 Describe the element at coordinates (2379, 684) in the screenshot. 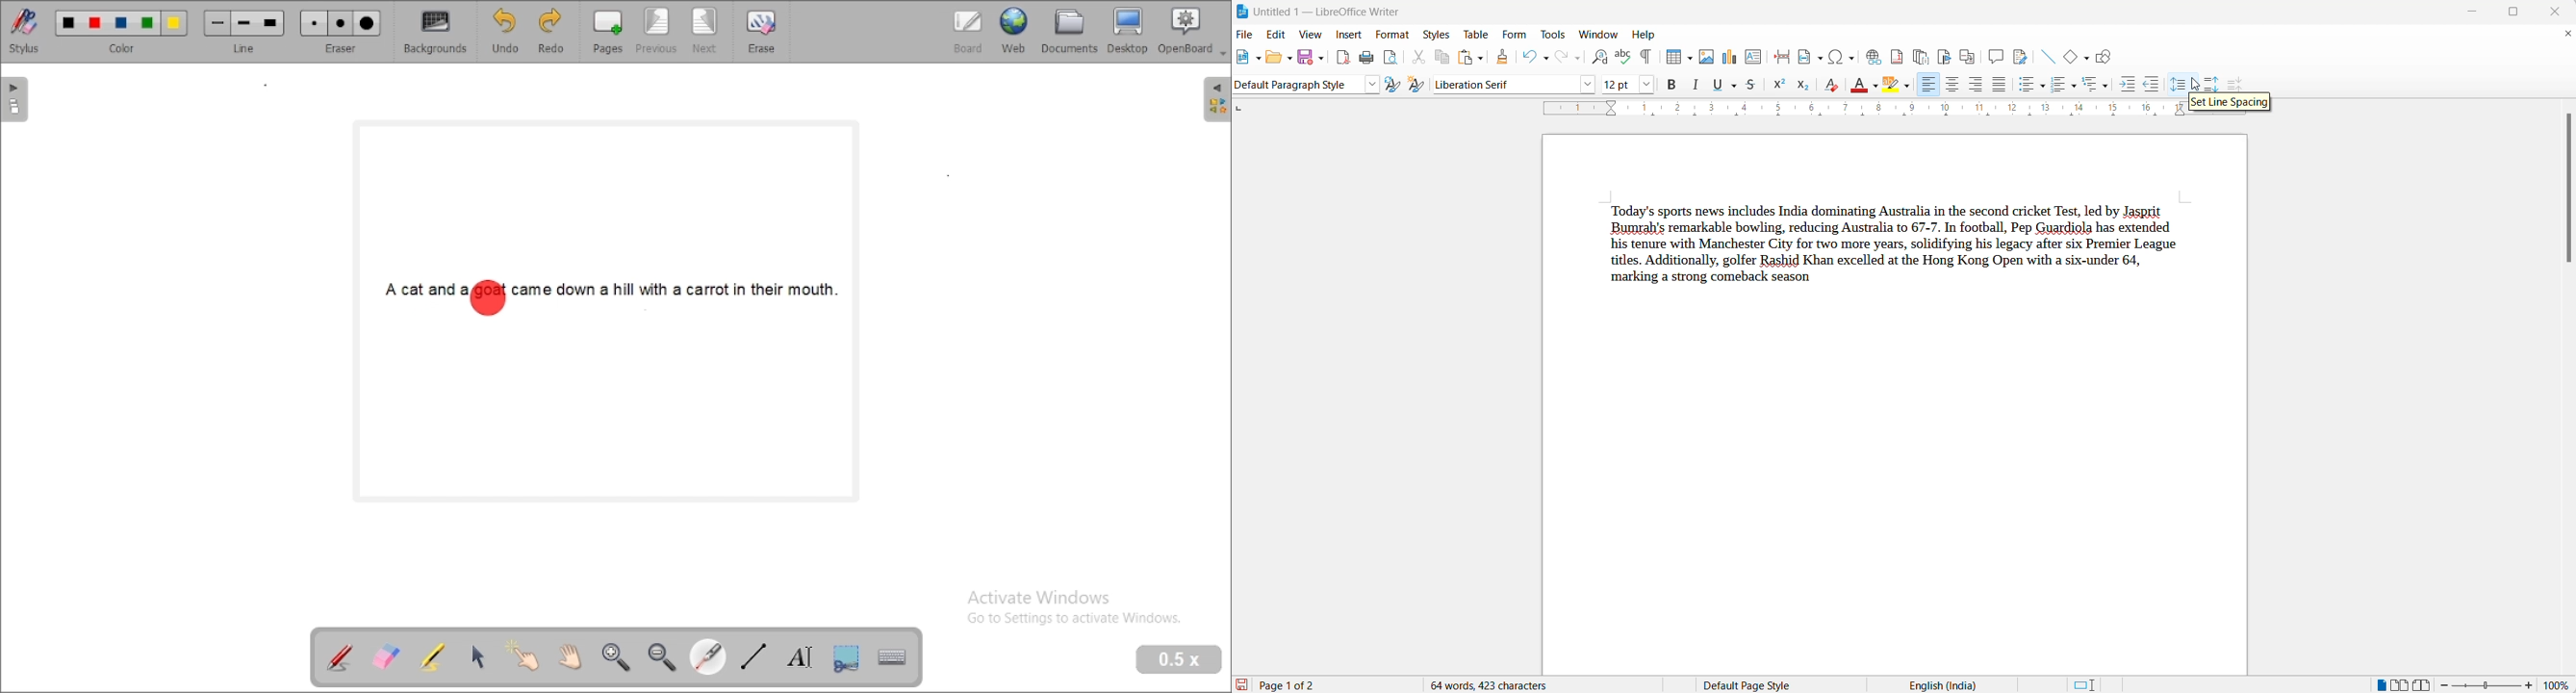

I see `single page view` at that location.